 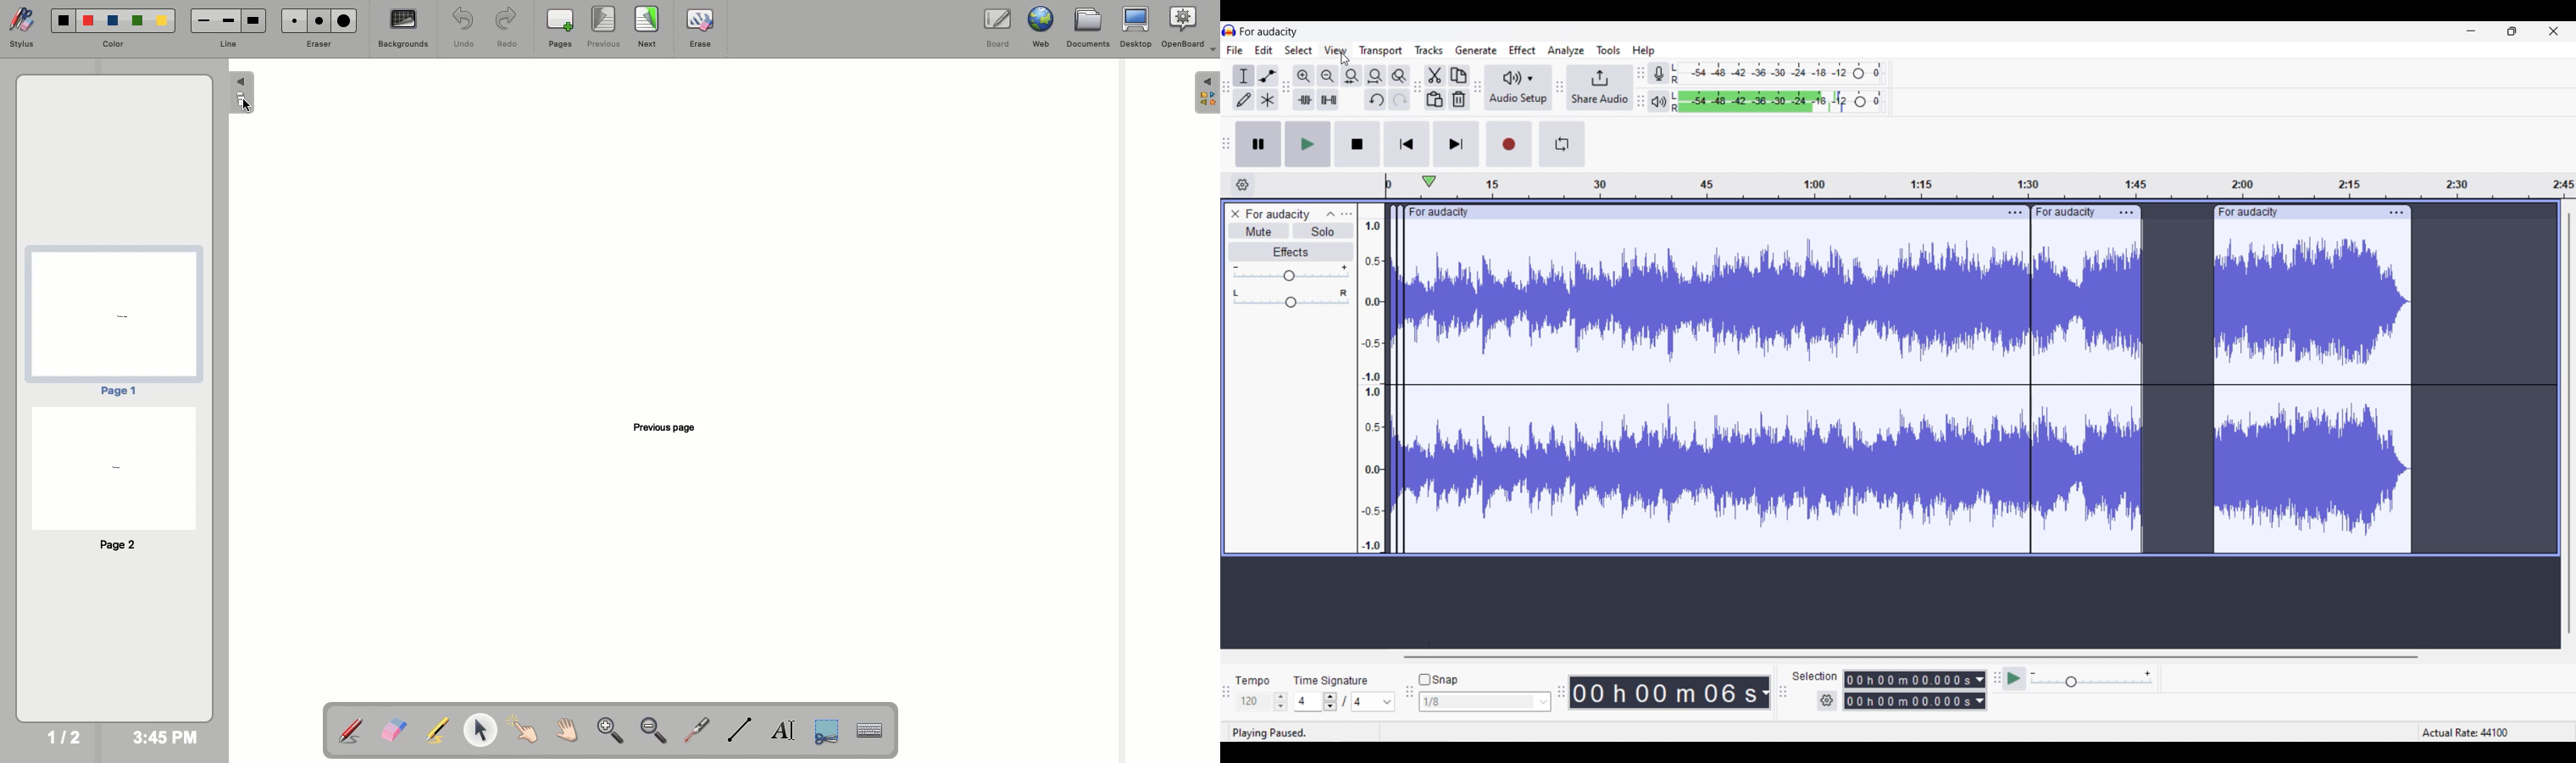 What do you see at coordinates (1331, 680) in the screenshot?
I see `time signature` at bounding box center [1331, 680].